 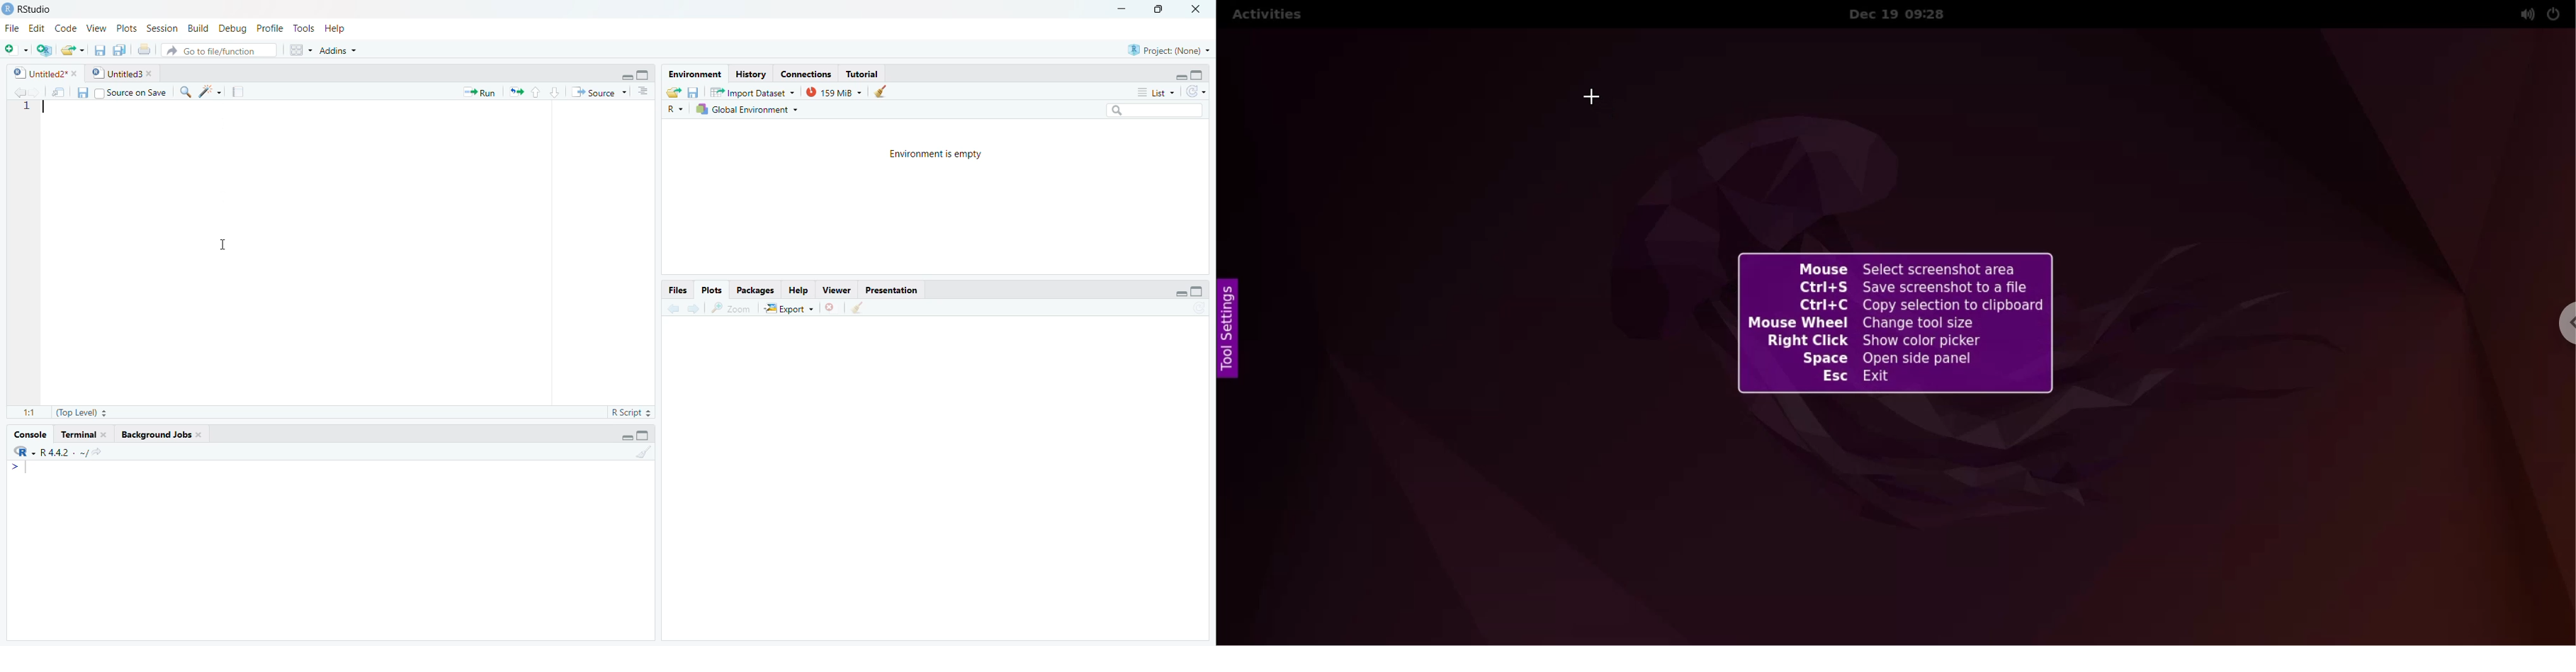 I want to click on RStudio, so click(x=29, y=10).